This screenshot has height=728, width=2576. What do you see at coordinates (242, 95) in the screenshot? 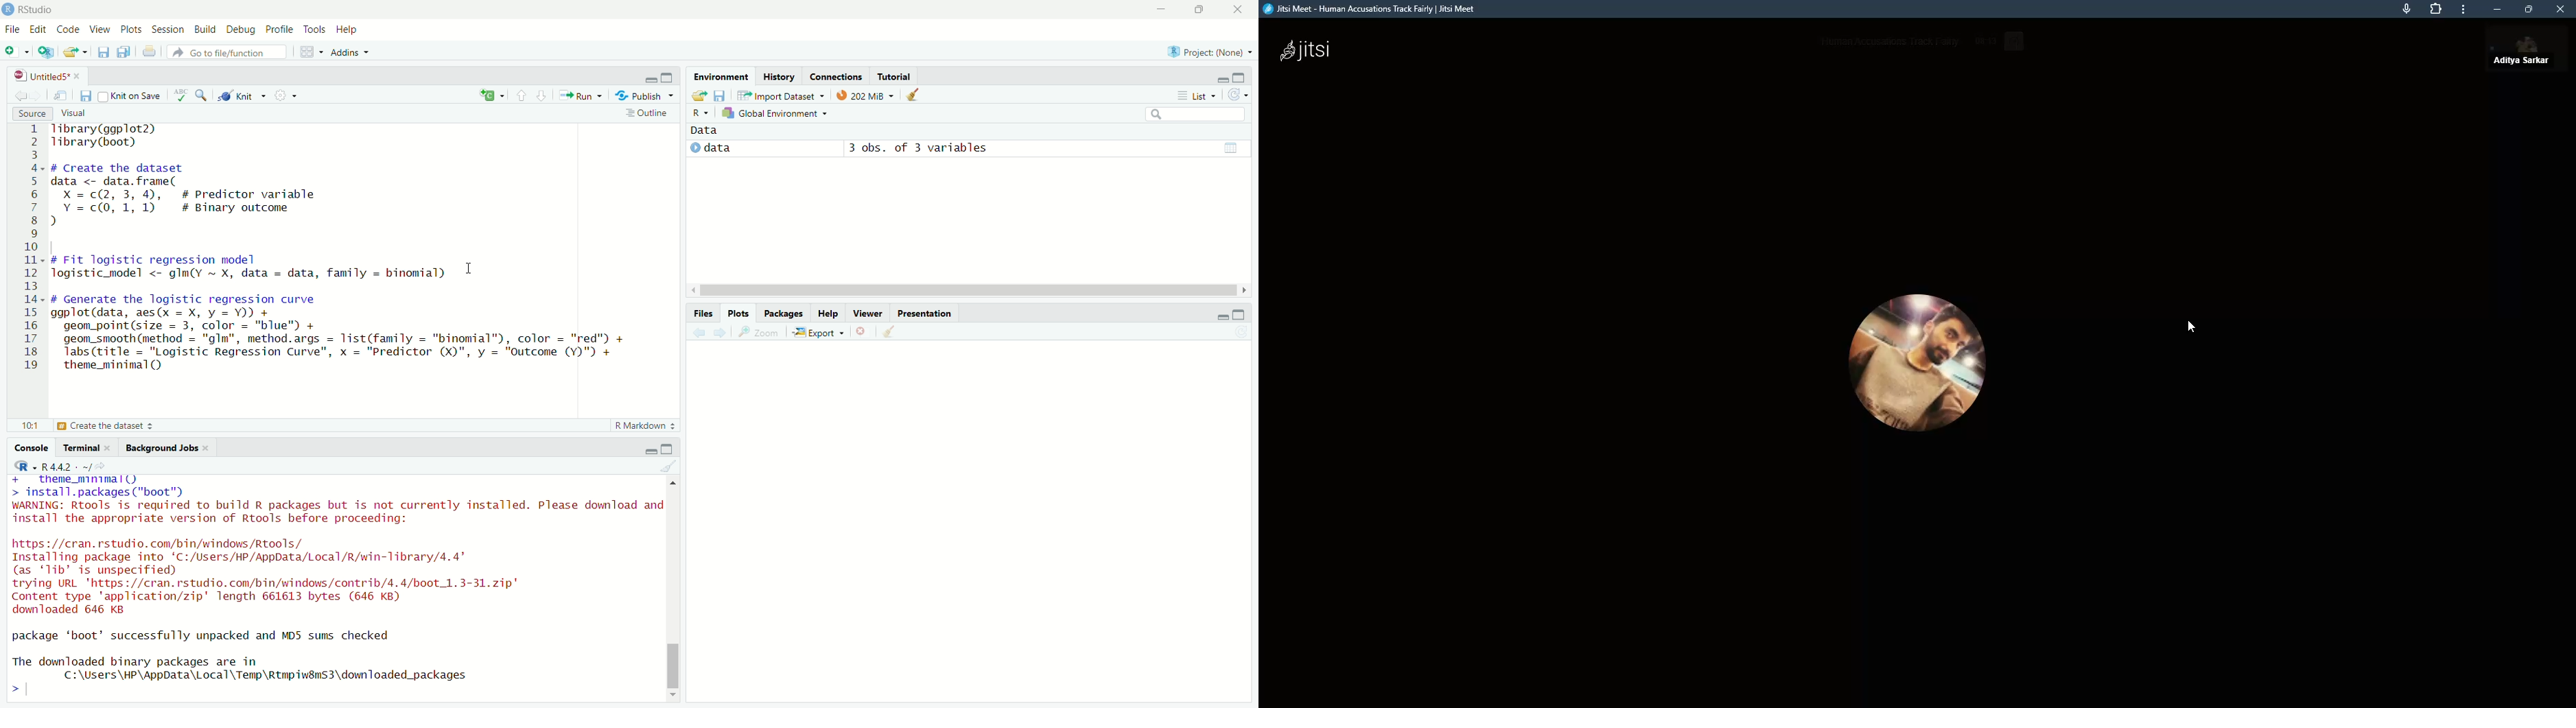
I see `Knit` at bounding box center [242, 95].